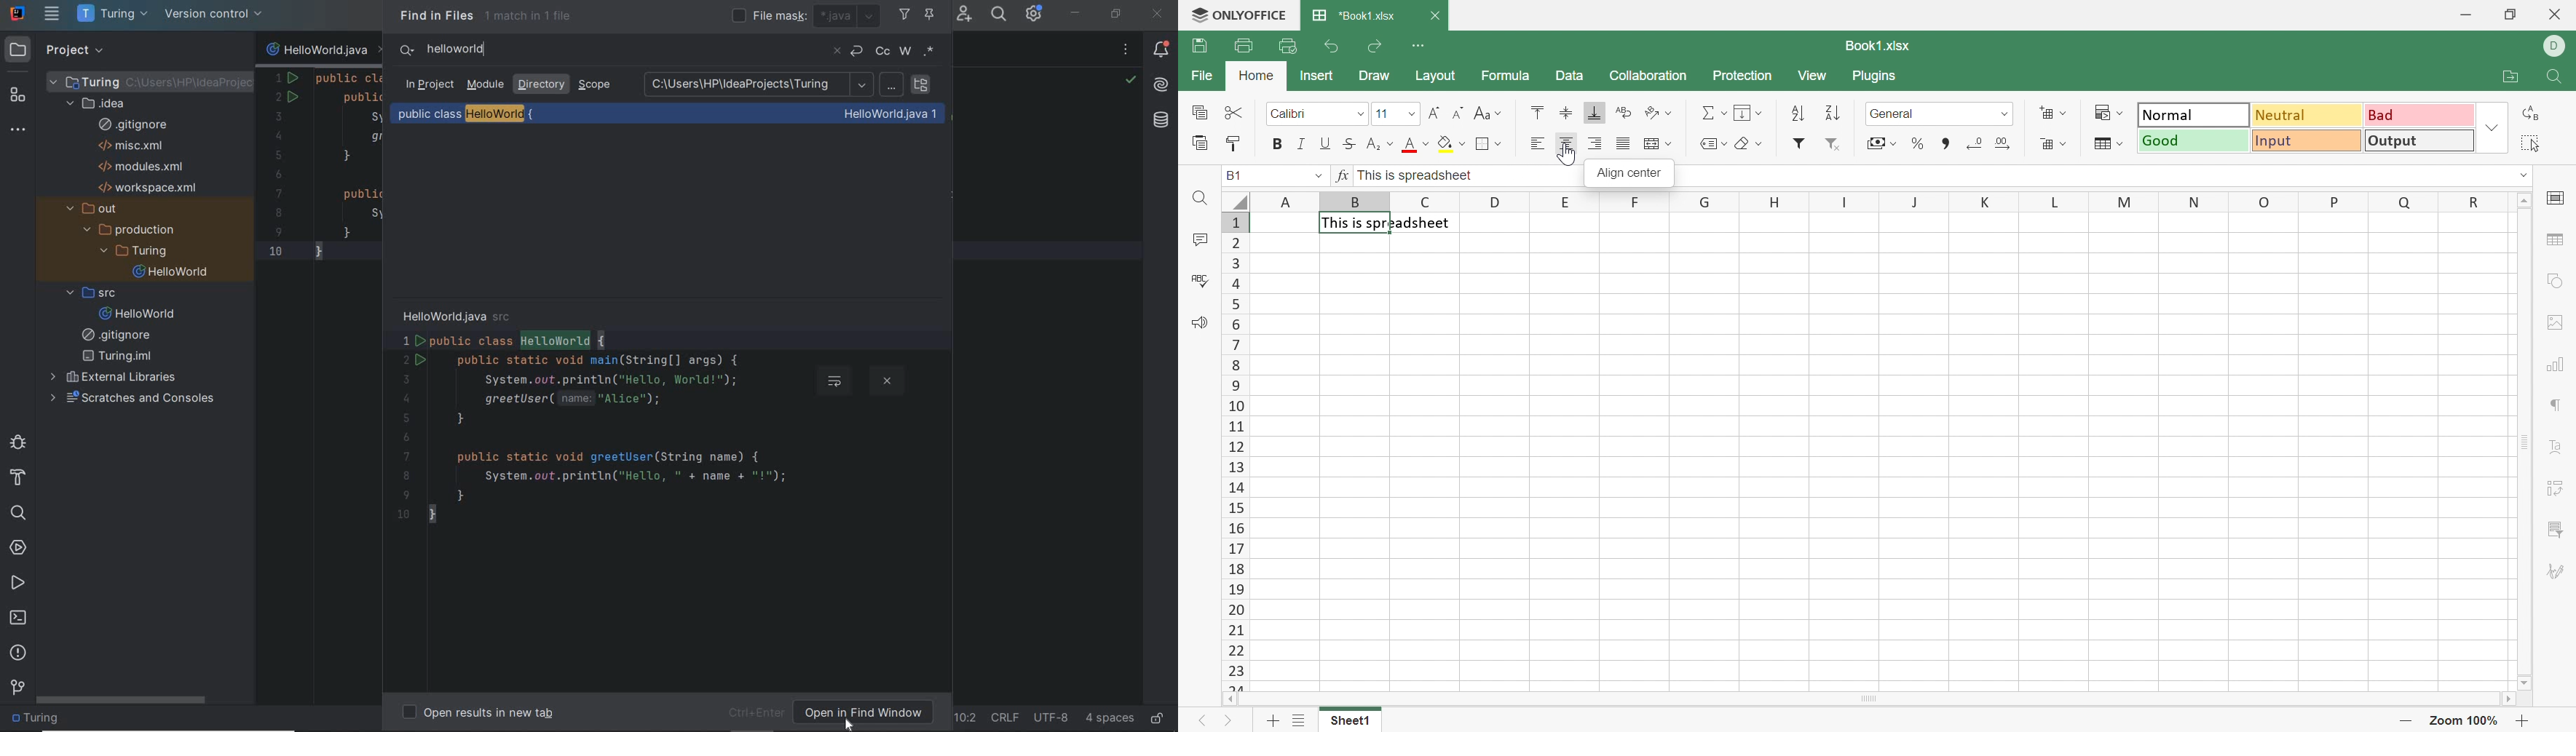 The height and width of the screenshot is (756, 2576). What do you see at coordinates (1742, 143) in the screenshot?
I see `Clear` at bounding box center [1742, 143].